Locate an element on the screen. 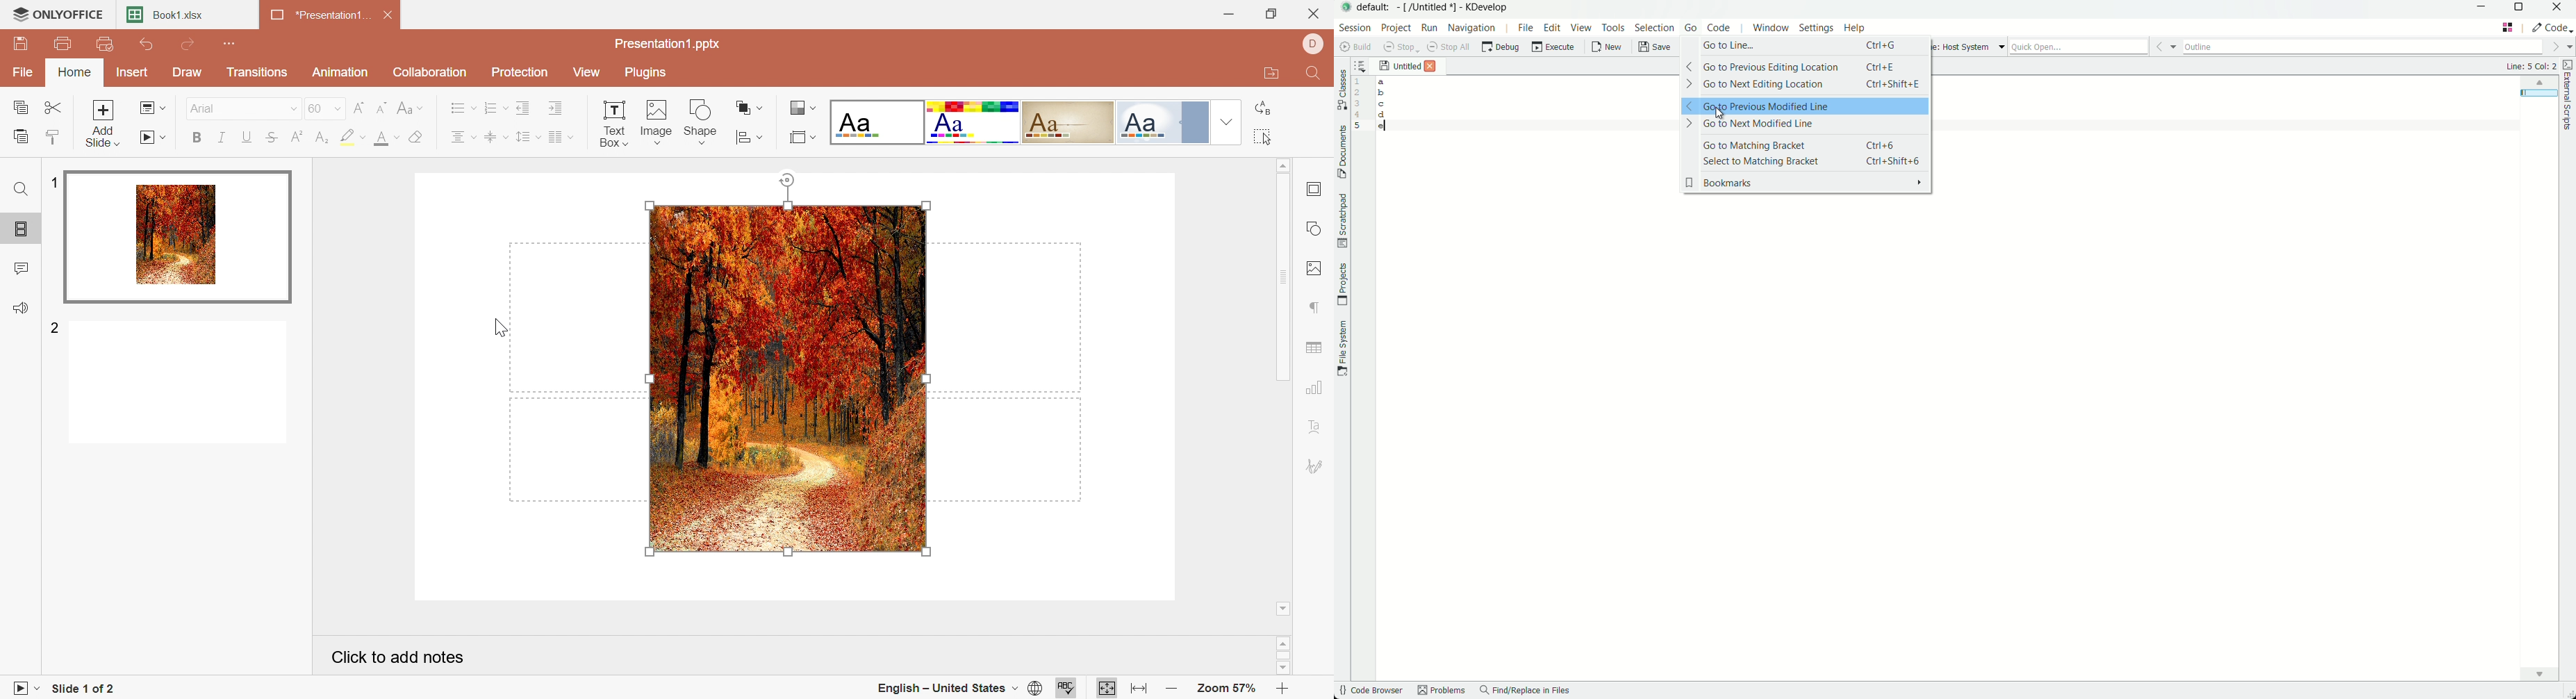 The height and width of the screenshot is (700, 2576). Line spacing is located at coordinates (529, 137).